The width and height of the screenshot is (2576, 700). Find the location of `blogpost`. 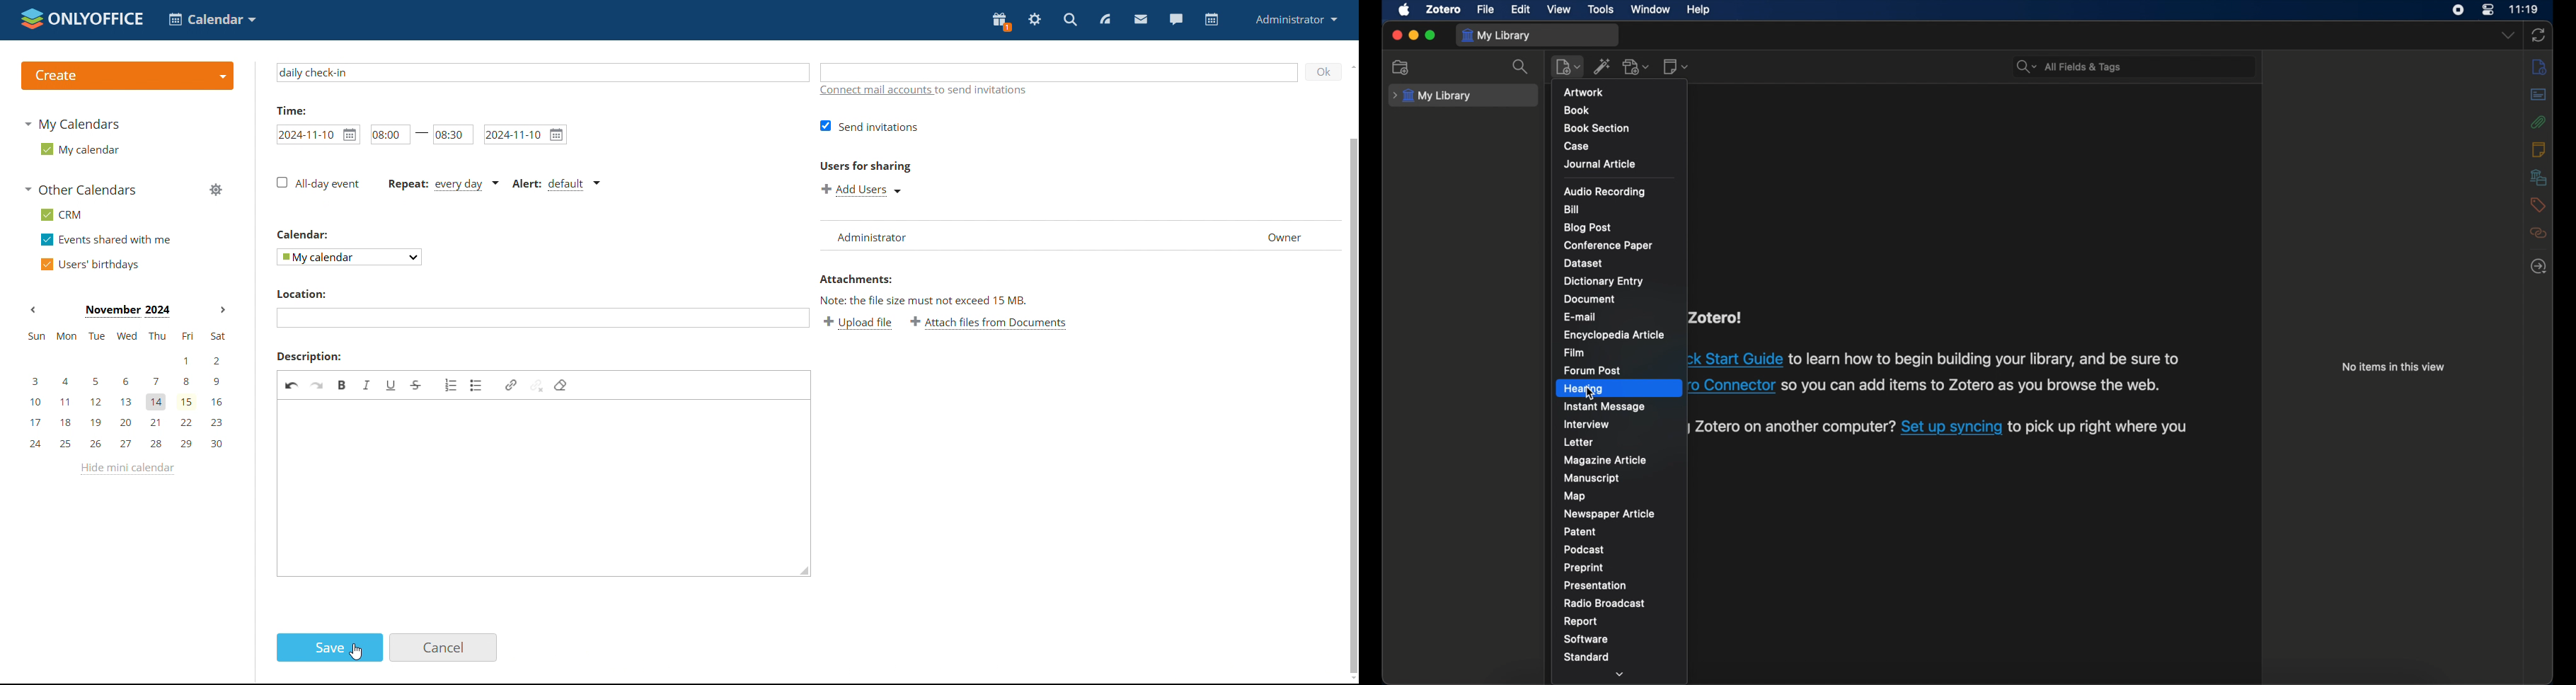

blogpost is located at coordinates (1587, 228).